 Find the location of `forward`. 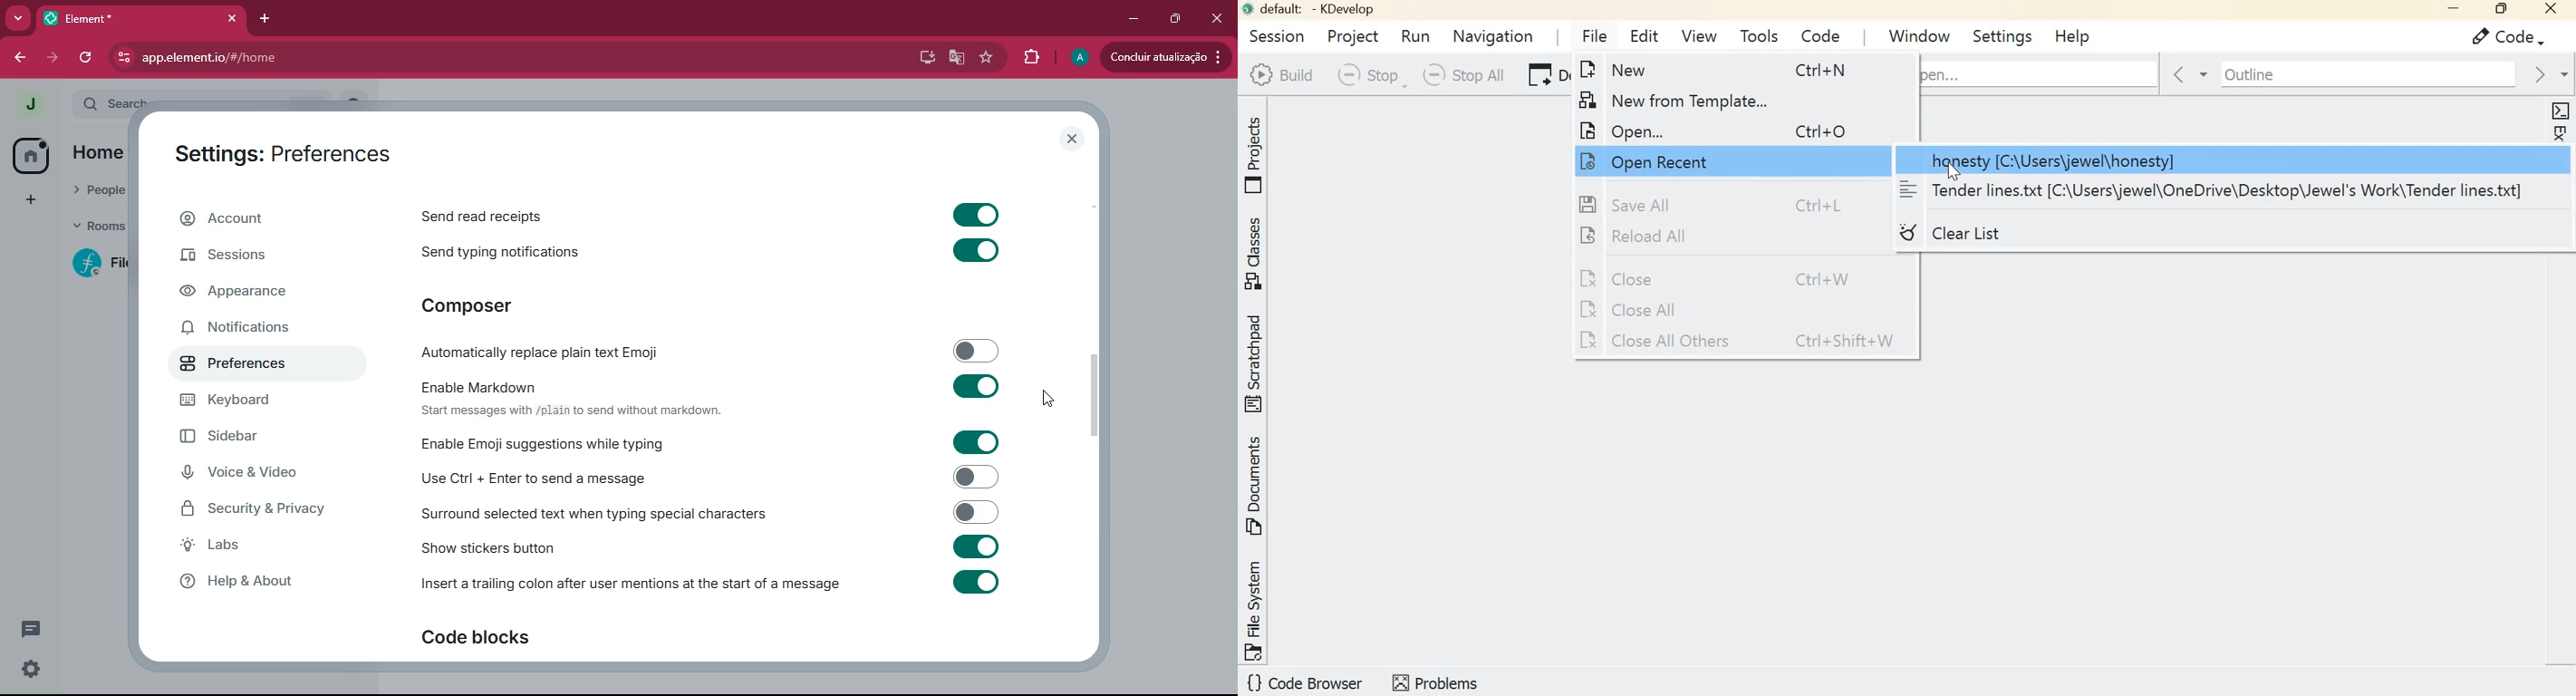

forward is located at coordinates (54, 55).